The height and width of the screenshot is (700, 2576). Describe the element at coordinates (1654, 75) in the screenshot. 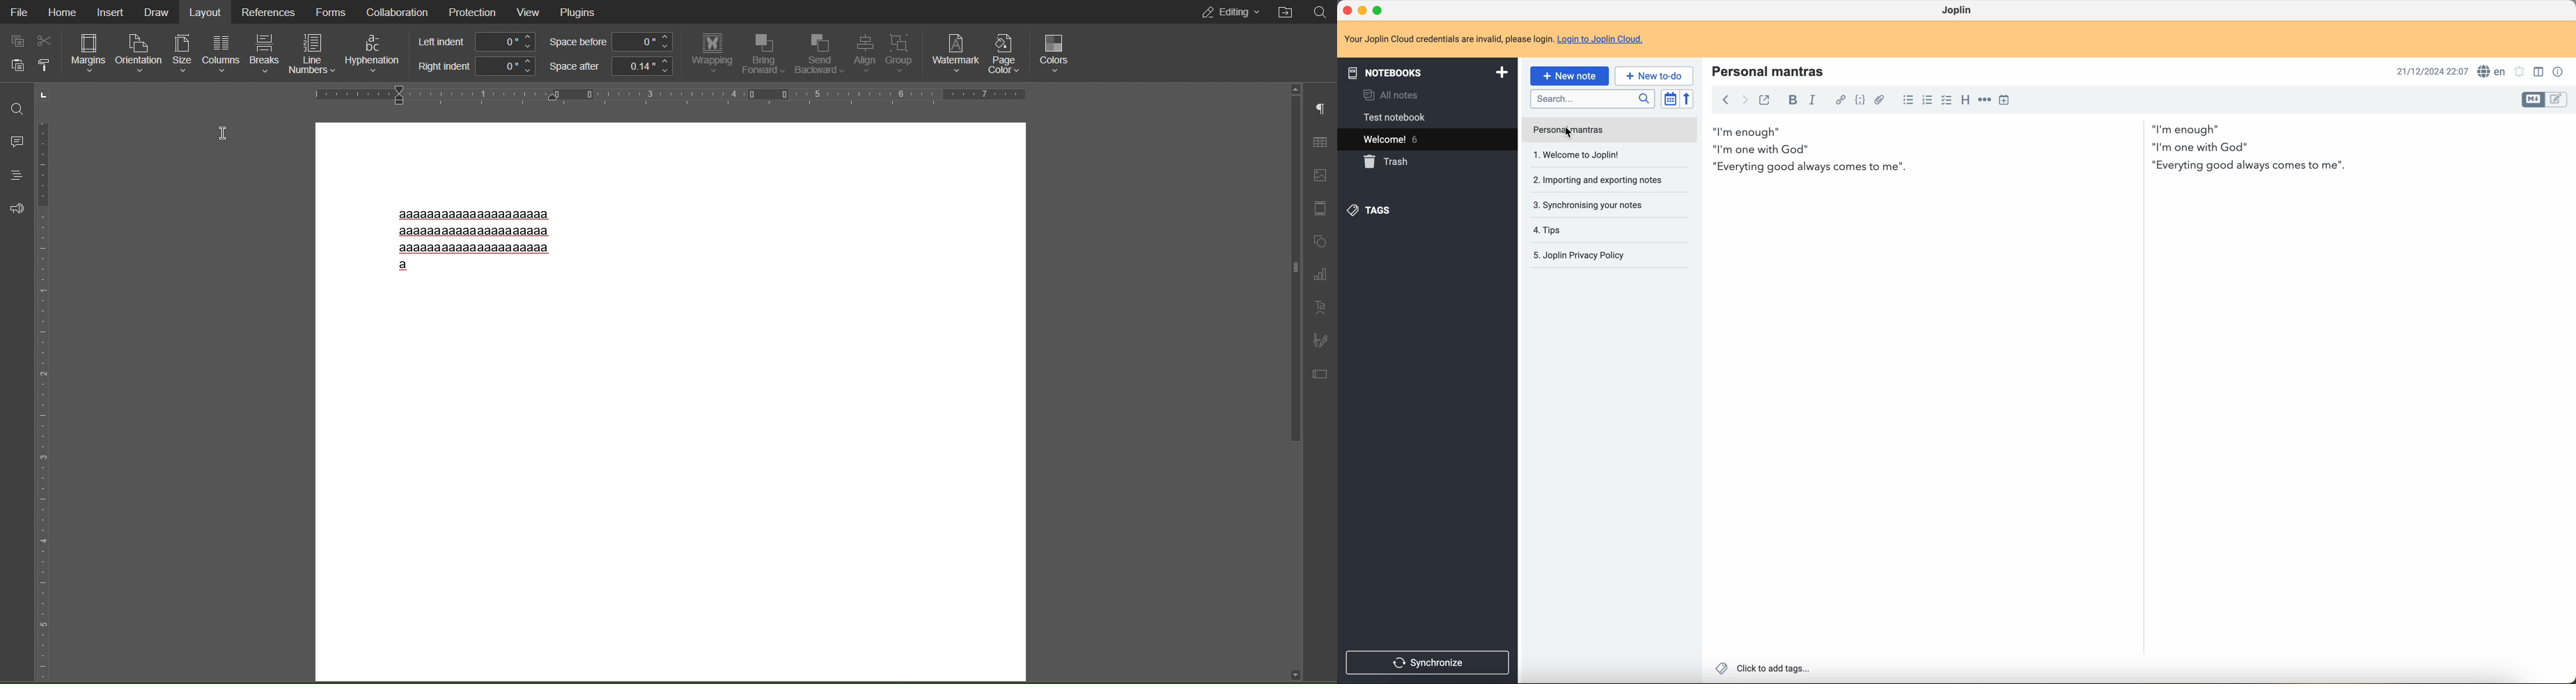

I see `new to-do` at that location.